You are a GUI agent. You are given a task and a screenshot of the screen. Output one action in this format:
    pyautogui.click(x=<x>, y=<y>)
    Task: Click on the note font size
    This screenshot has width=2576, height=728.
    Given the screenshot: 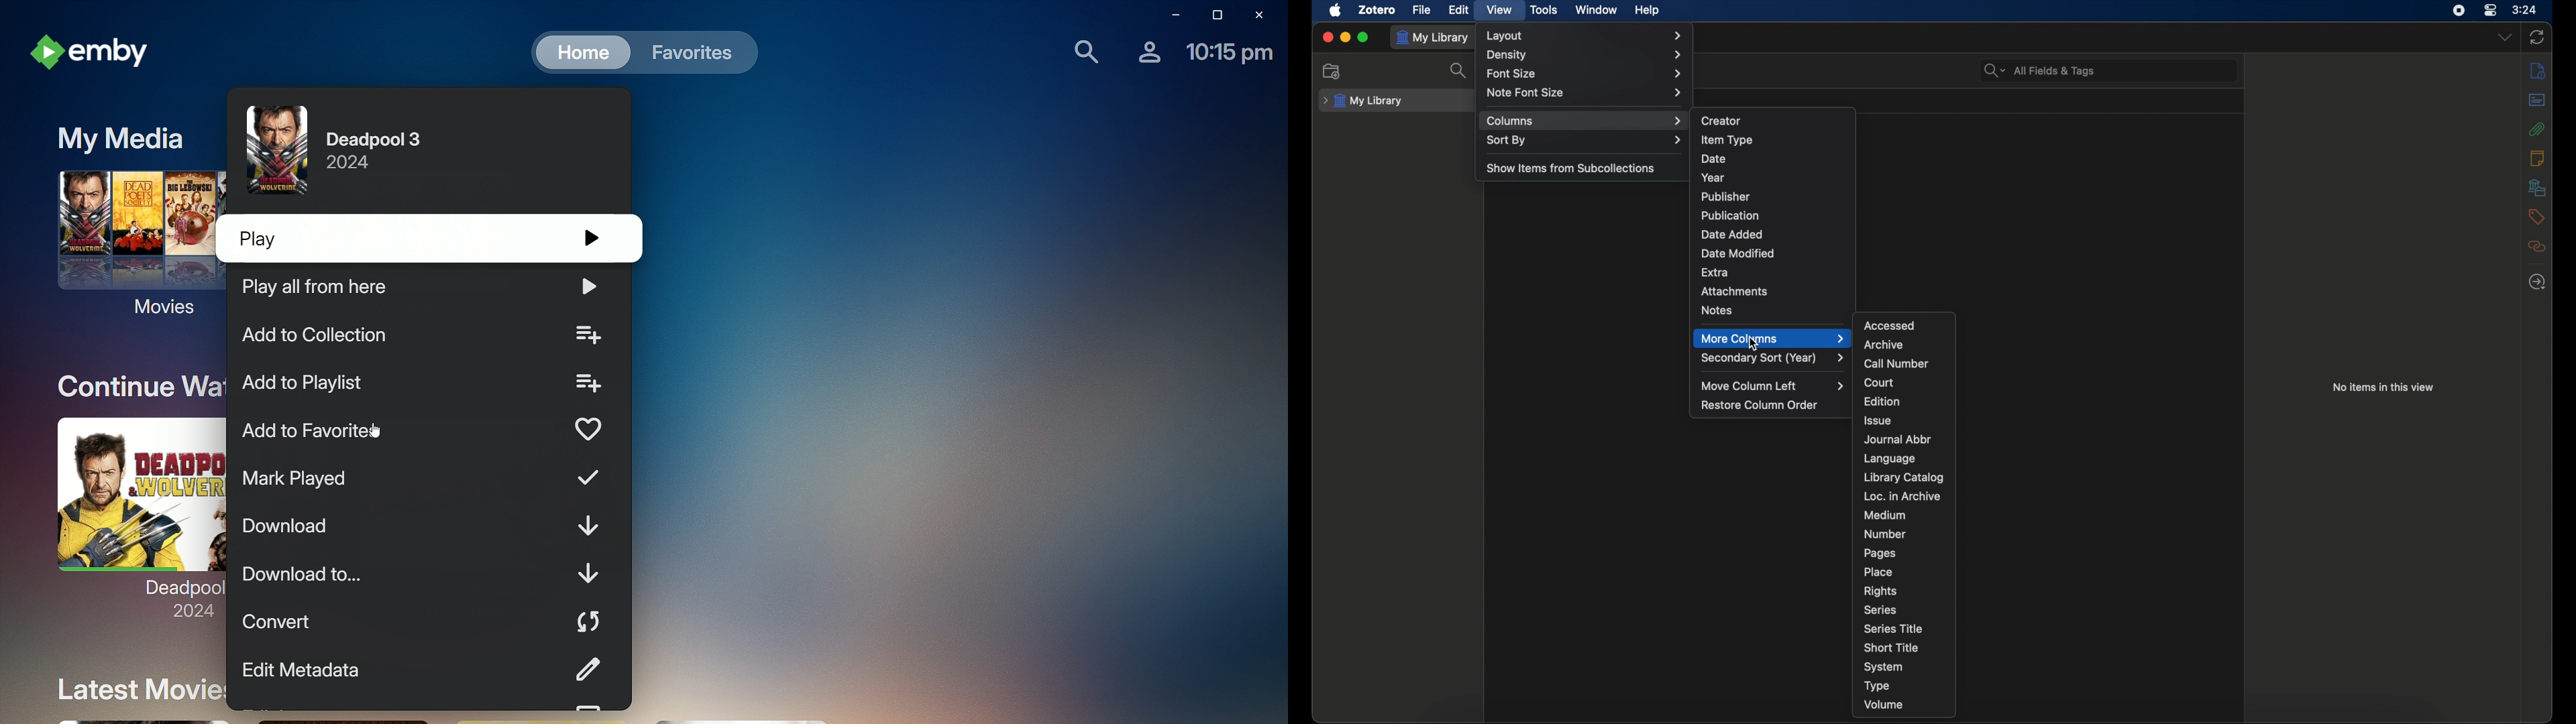 What is the action you would take?
    pyautogui.click(x=1586, y=93)
    